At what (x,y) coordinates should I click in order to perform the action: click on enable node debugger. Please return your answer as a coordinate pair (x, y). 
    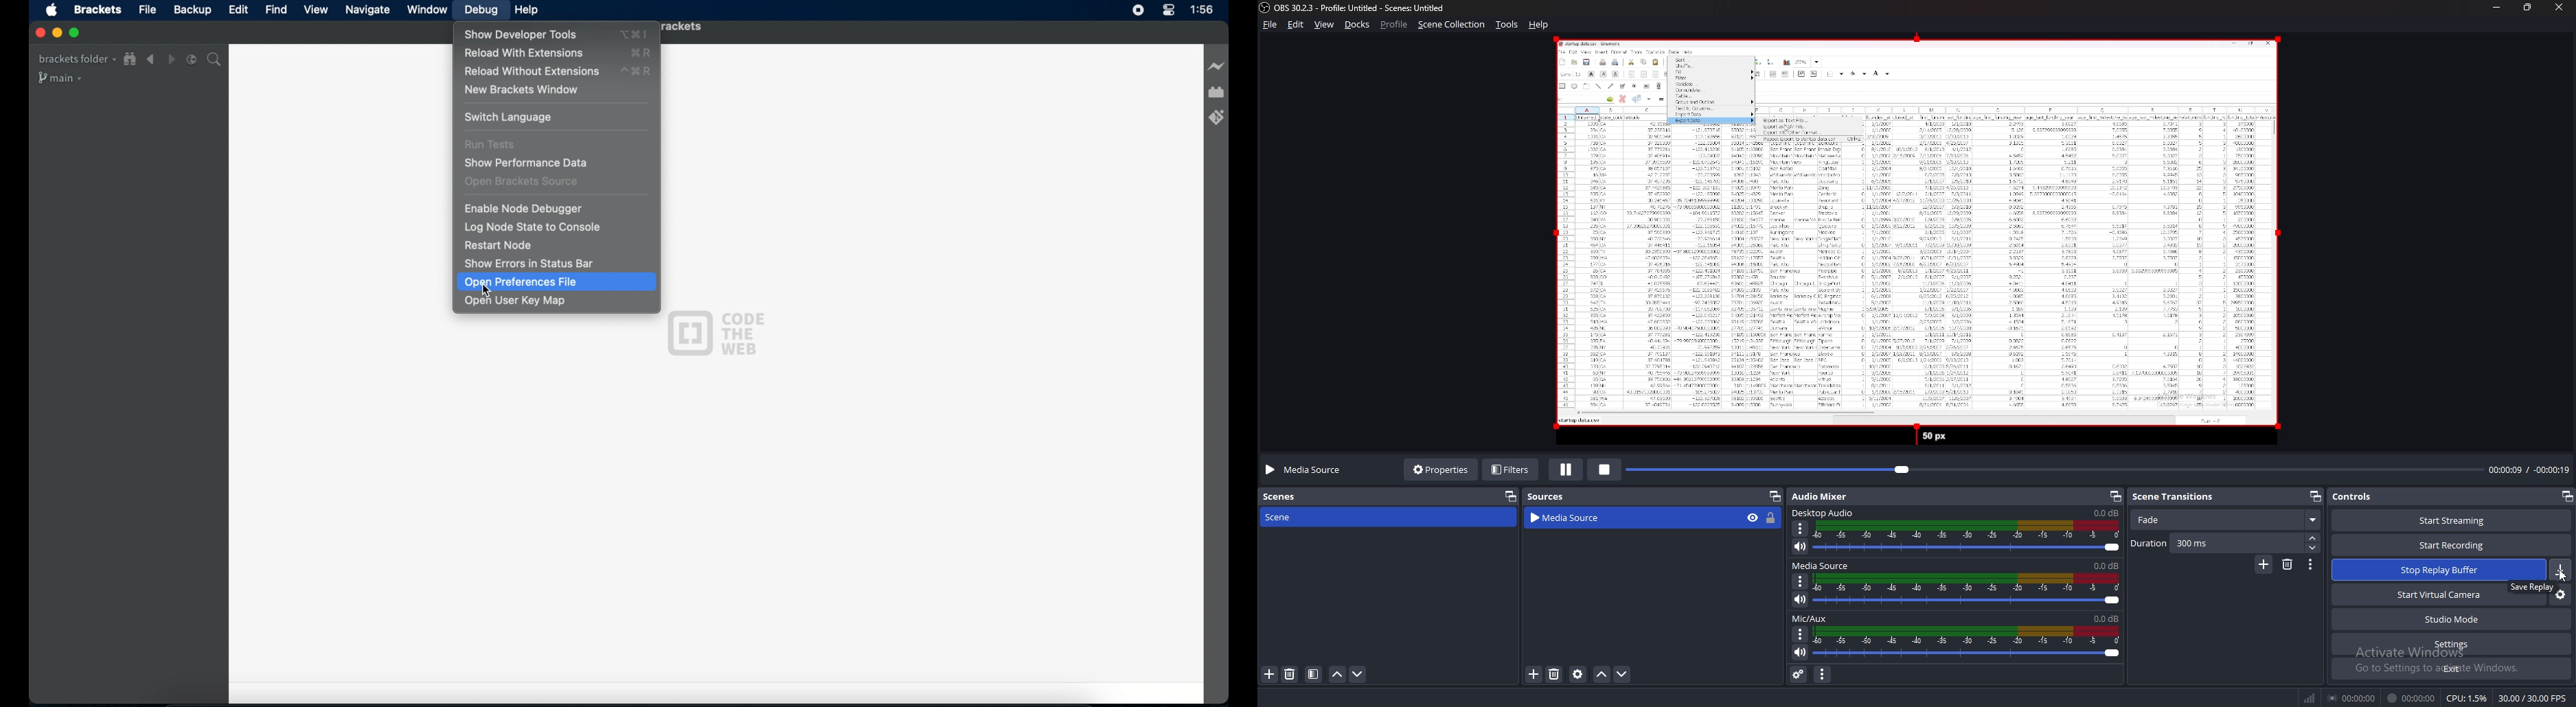
    Looking at the image, I should click on (524, 209).